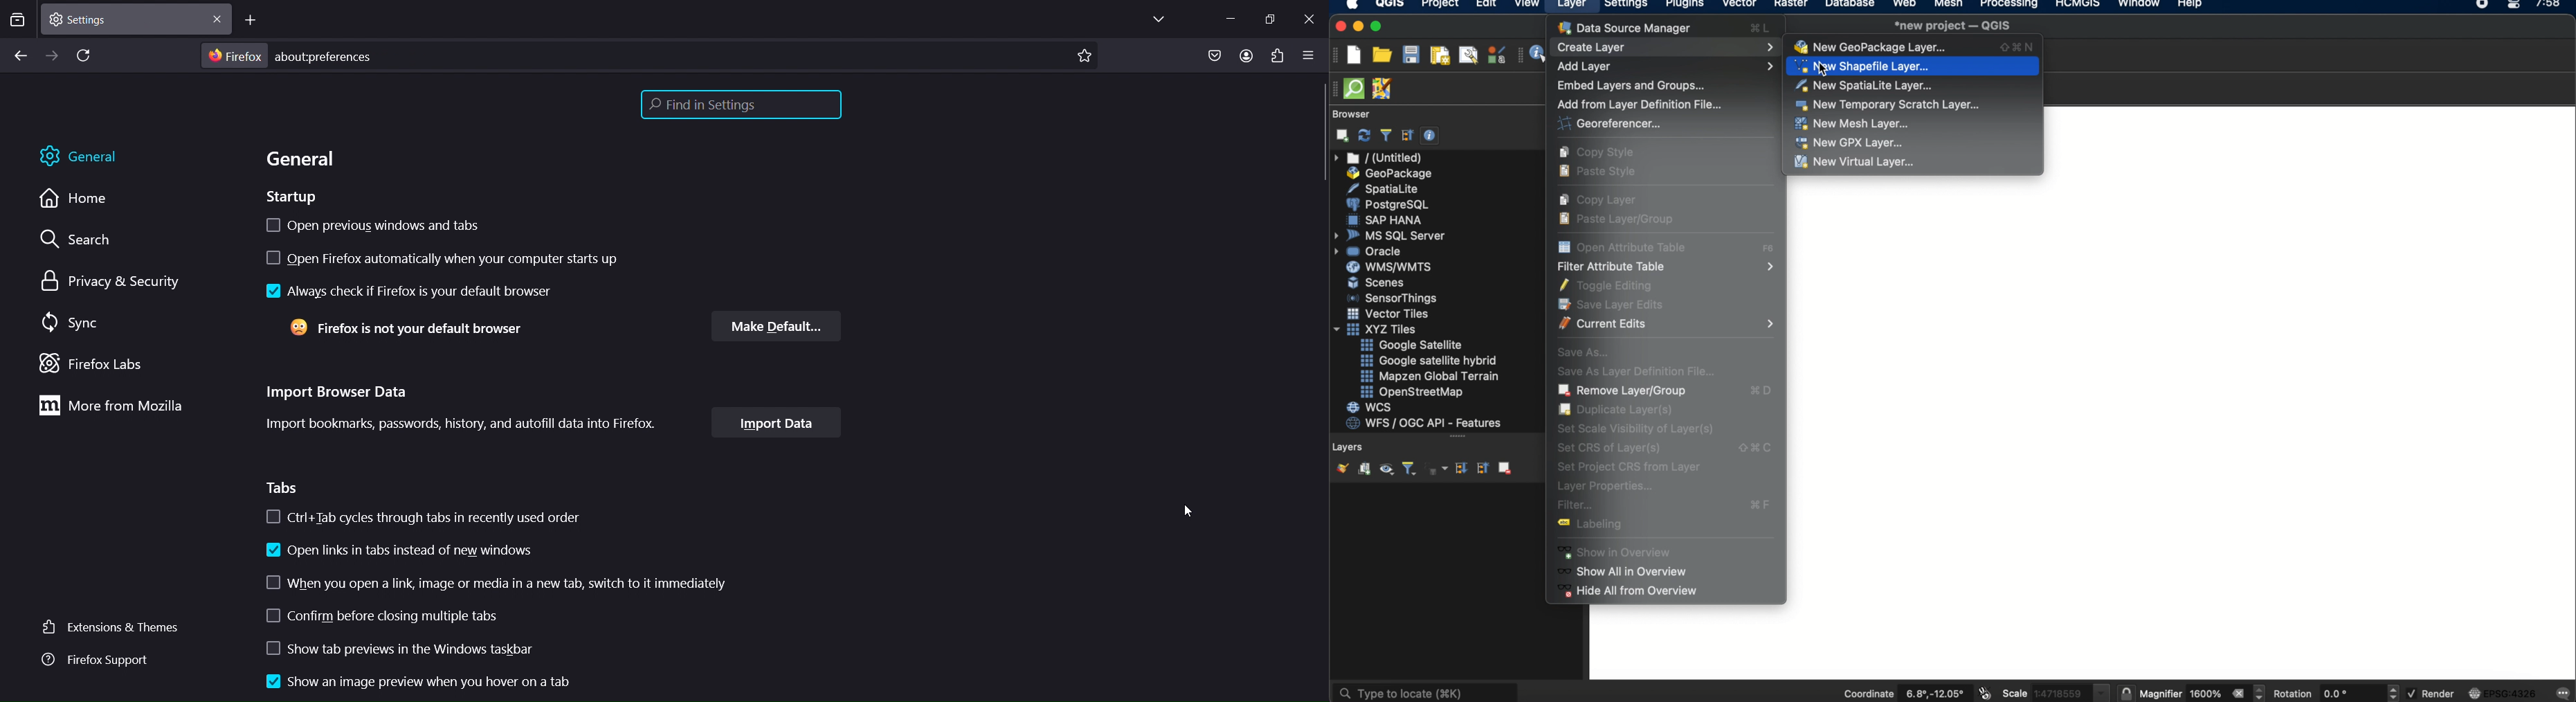  I want to click on filter attribute table, so click(1666, 265).